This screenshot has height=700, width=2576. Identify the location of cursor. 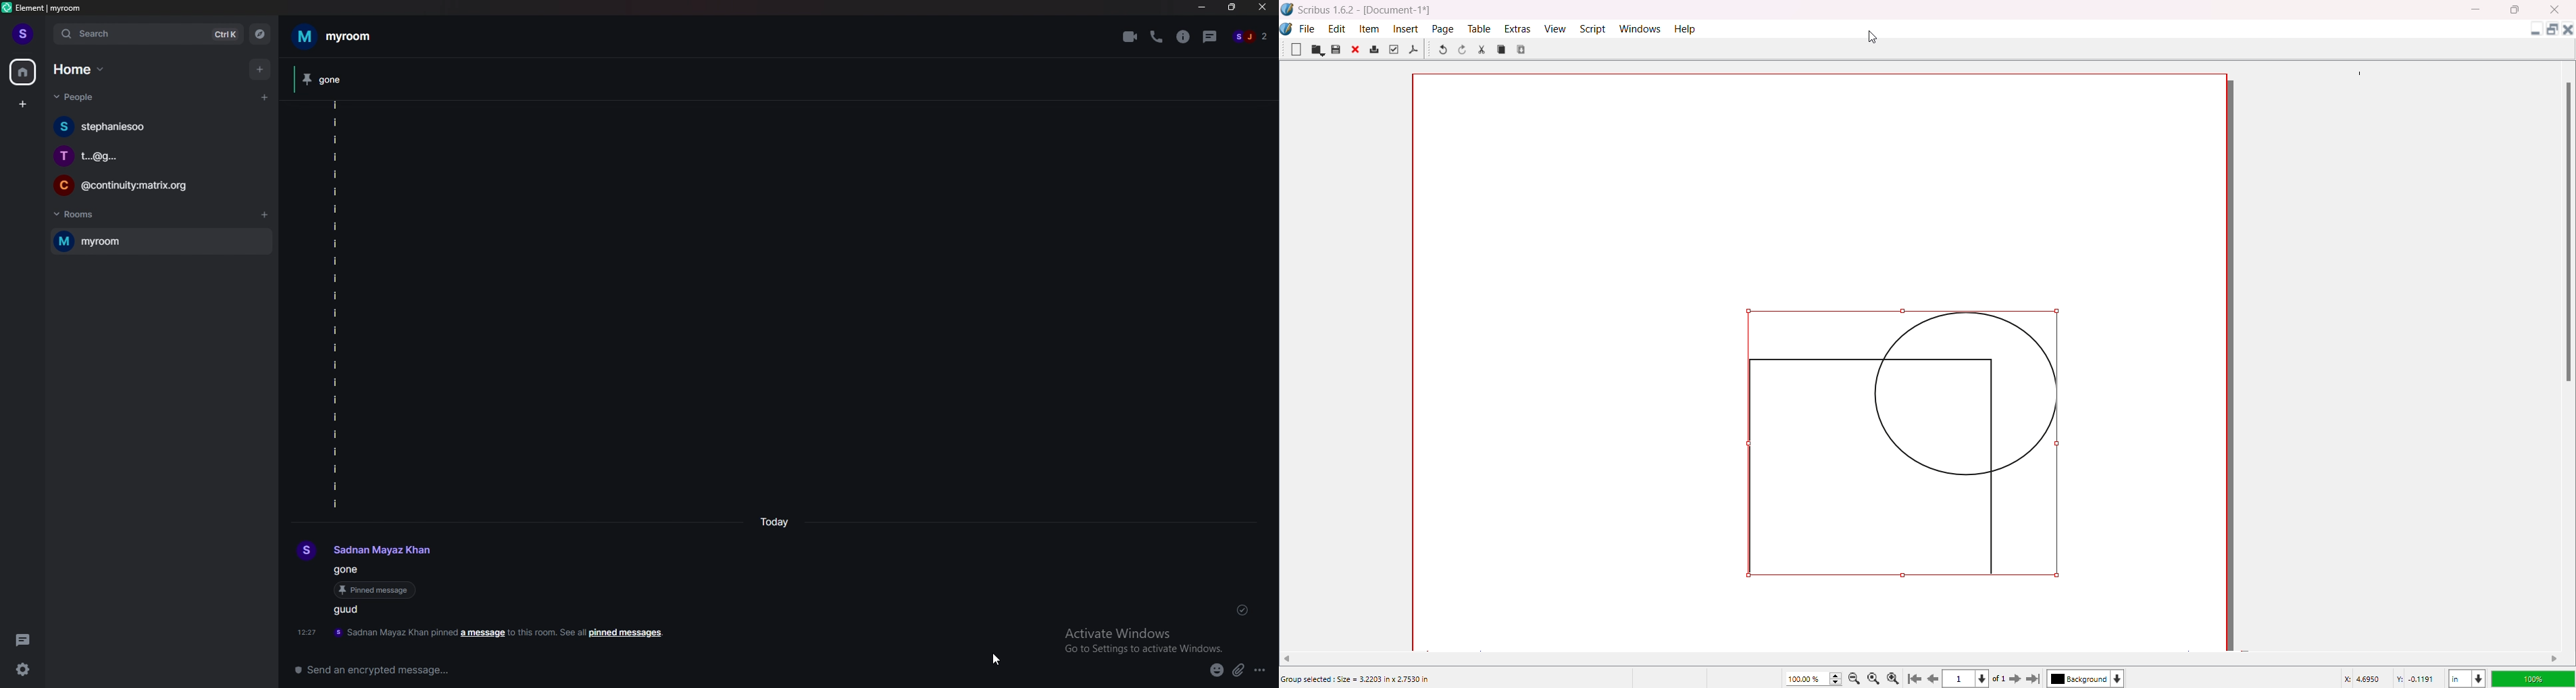
(998, 659).